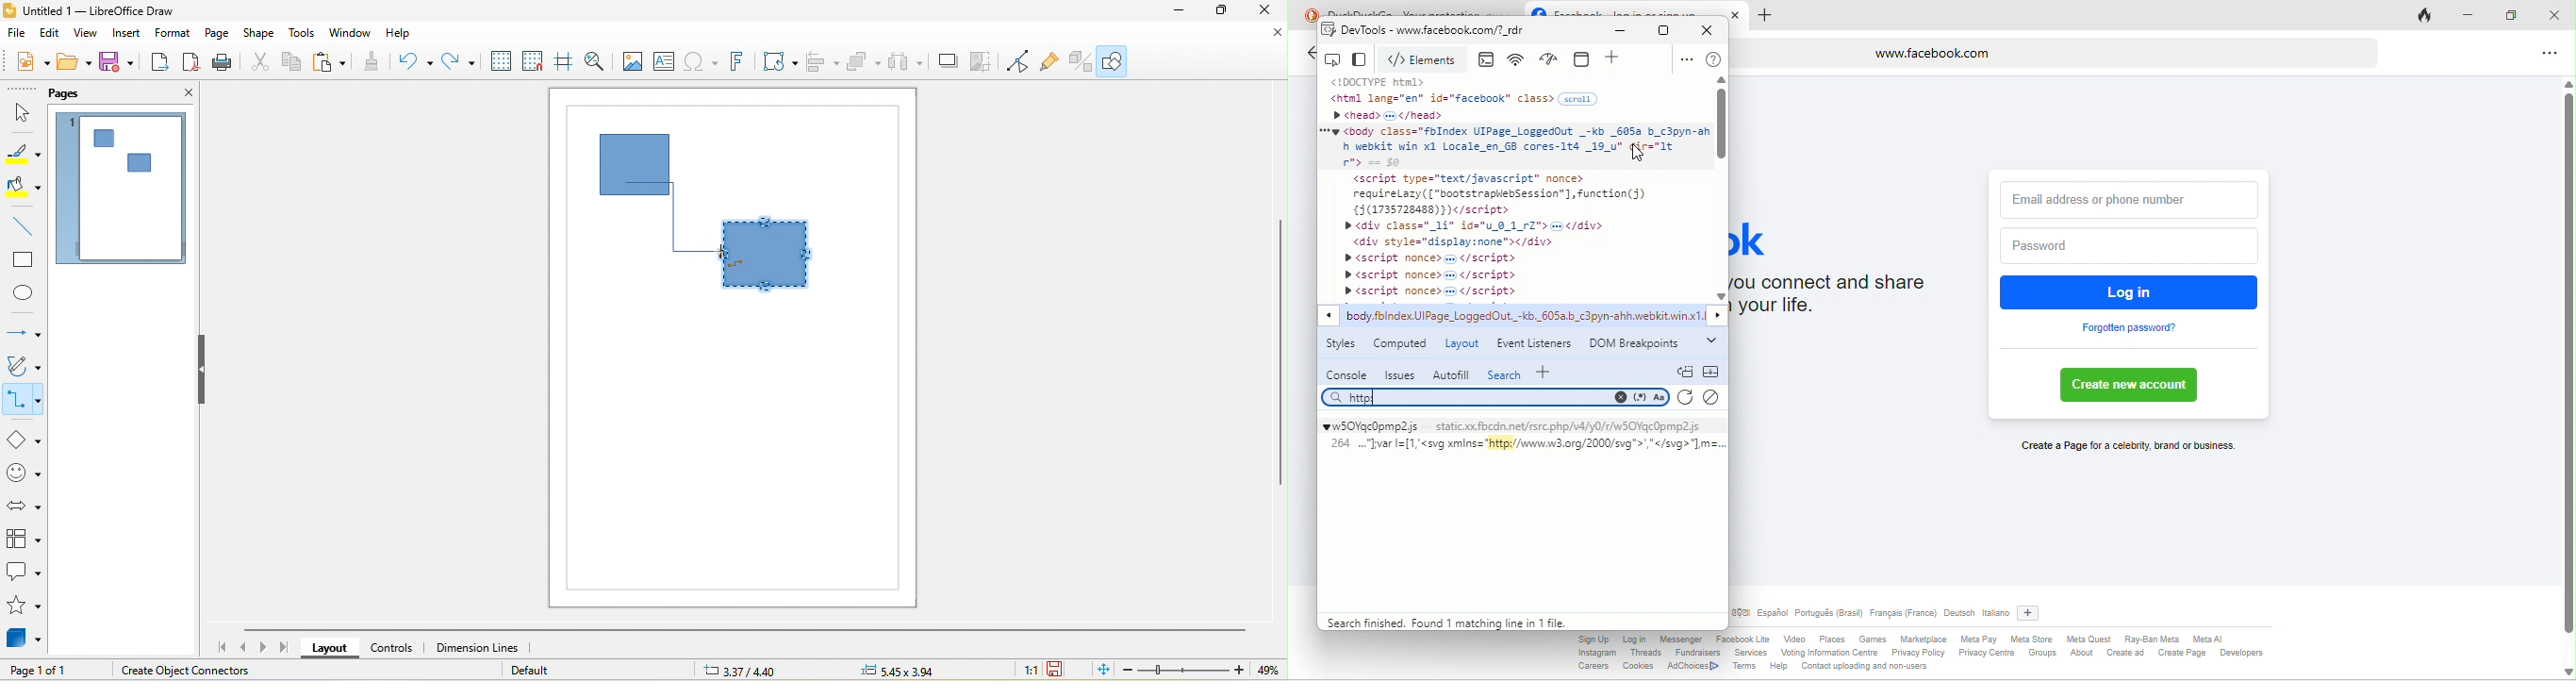 This screenshot has height=700, width=2576. I want to click on hide, so click(201, 370).